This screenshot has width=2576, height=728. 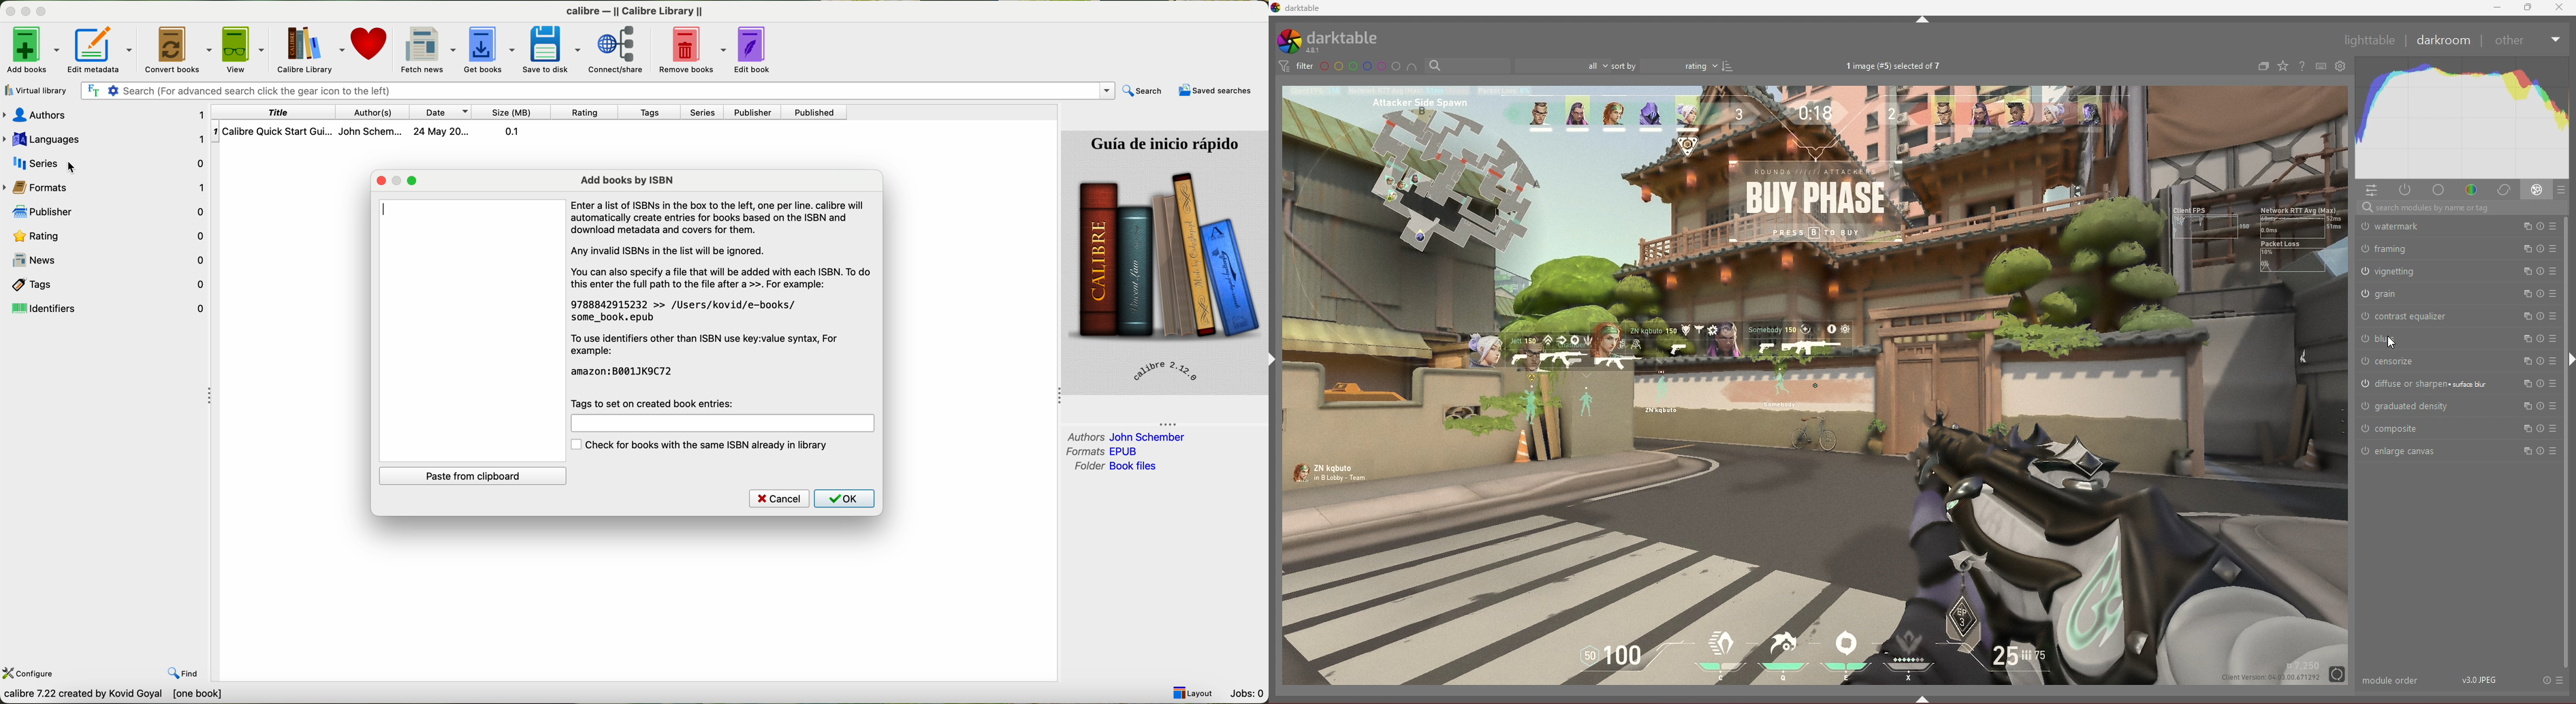 I want to click on hide, so click(x=1923, y=20).